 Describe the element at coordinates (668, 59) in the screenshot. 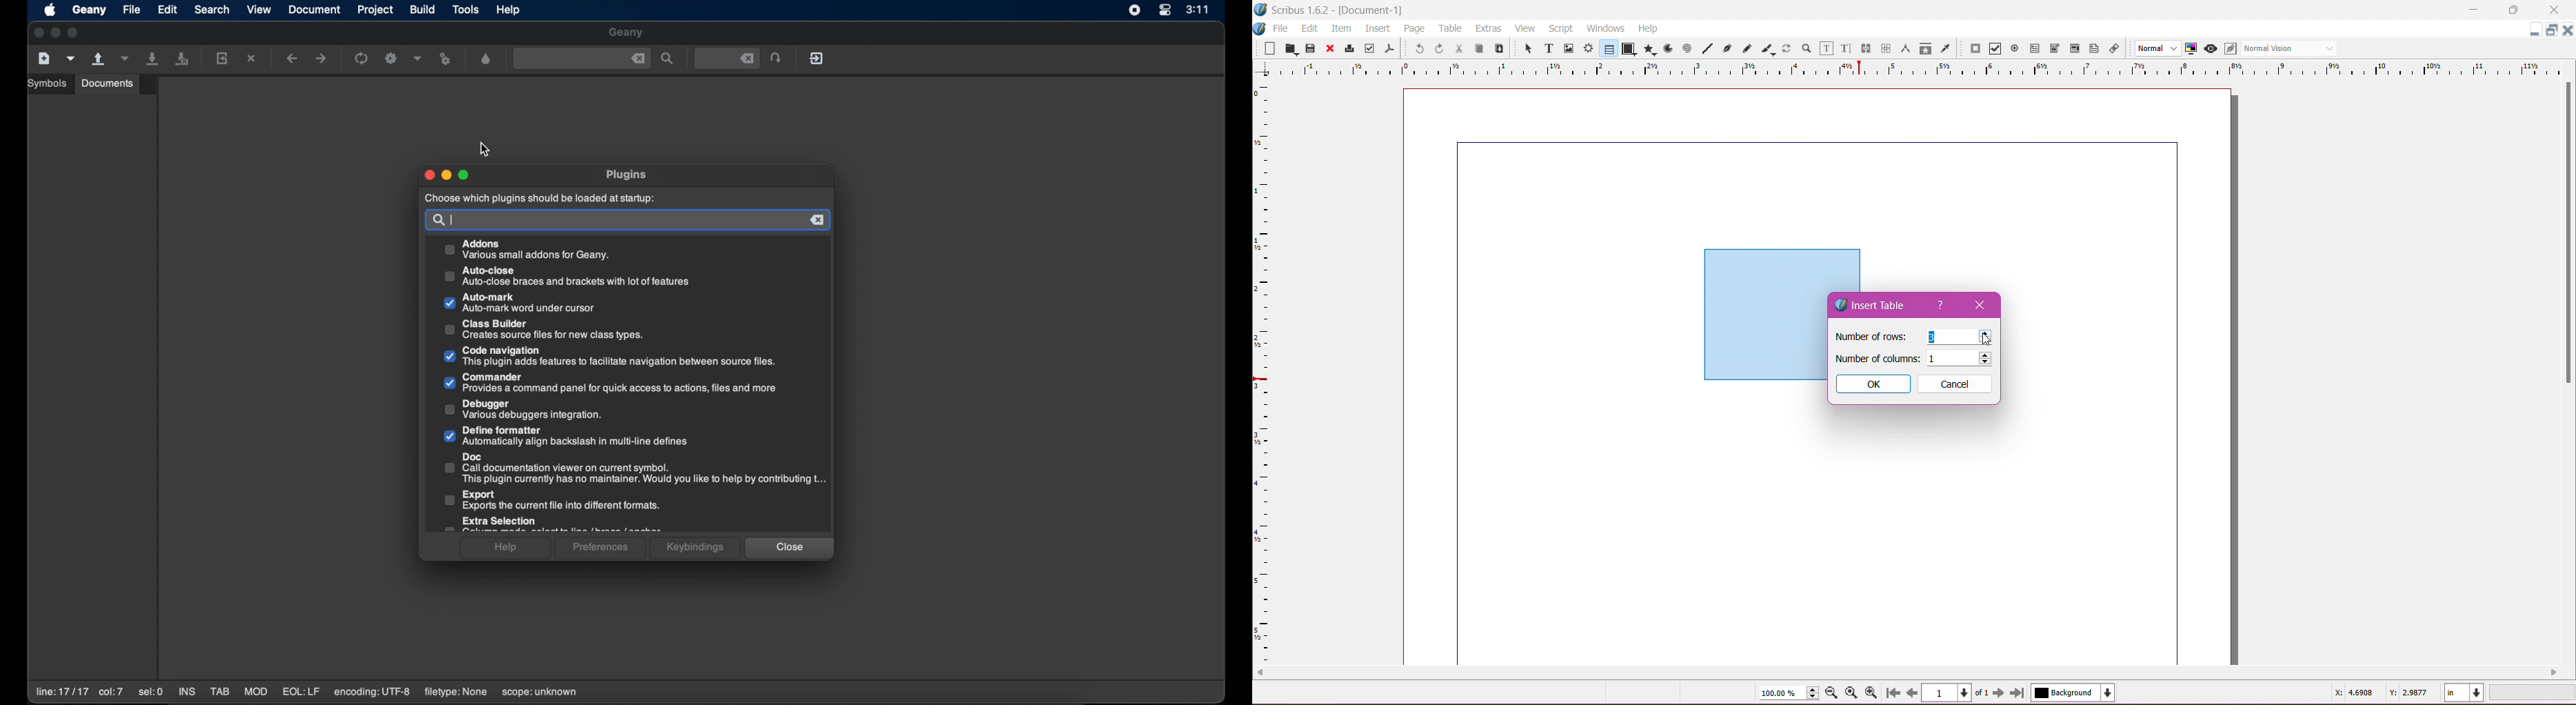

I see `find the entered text in the file` at that location.